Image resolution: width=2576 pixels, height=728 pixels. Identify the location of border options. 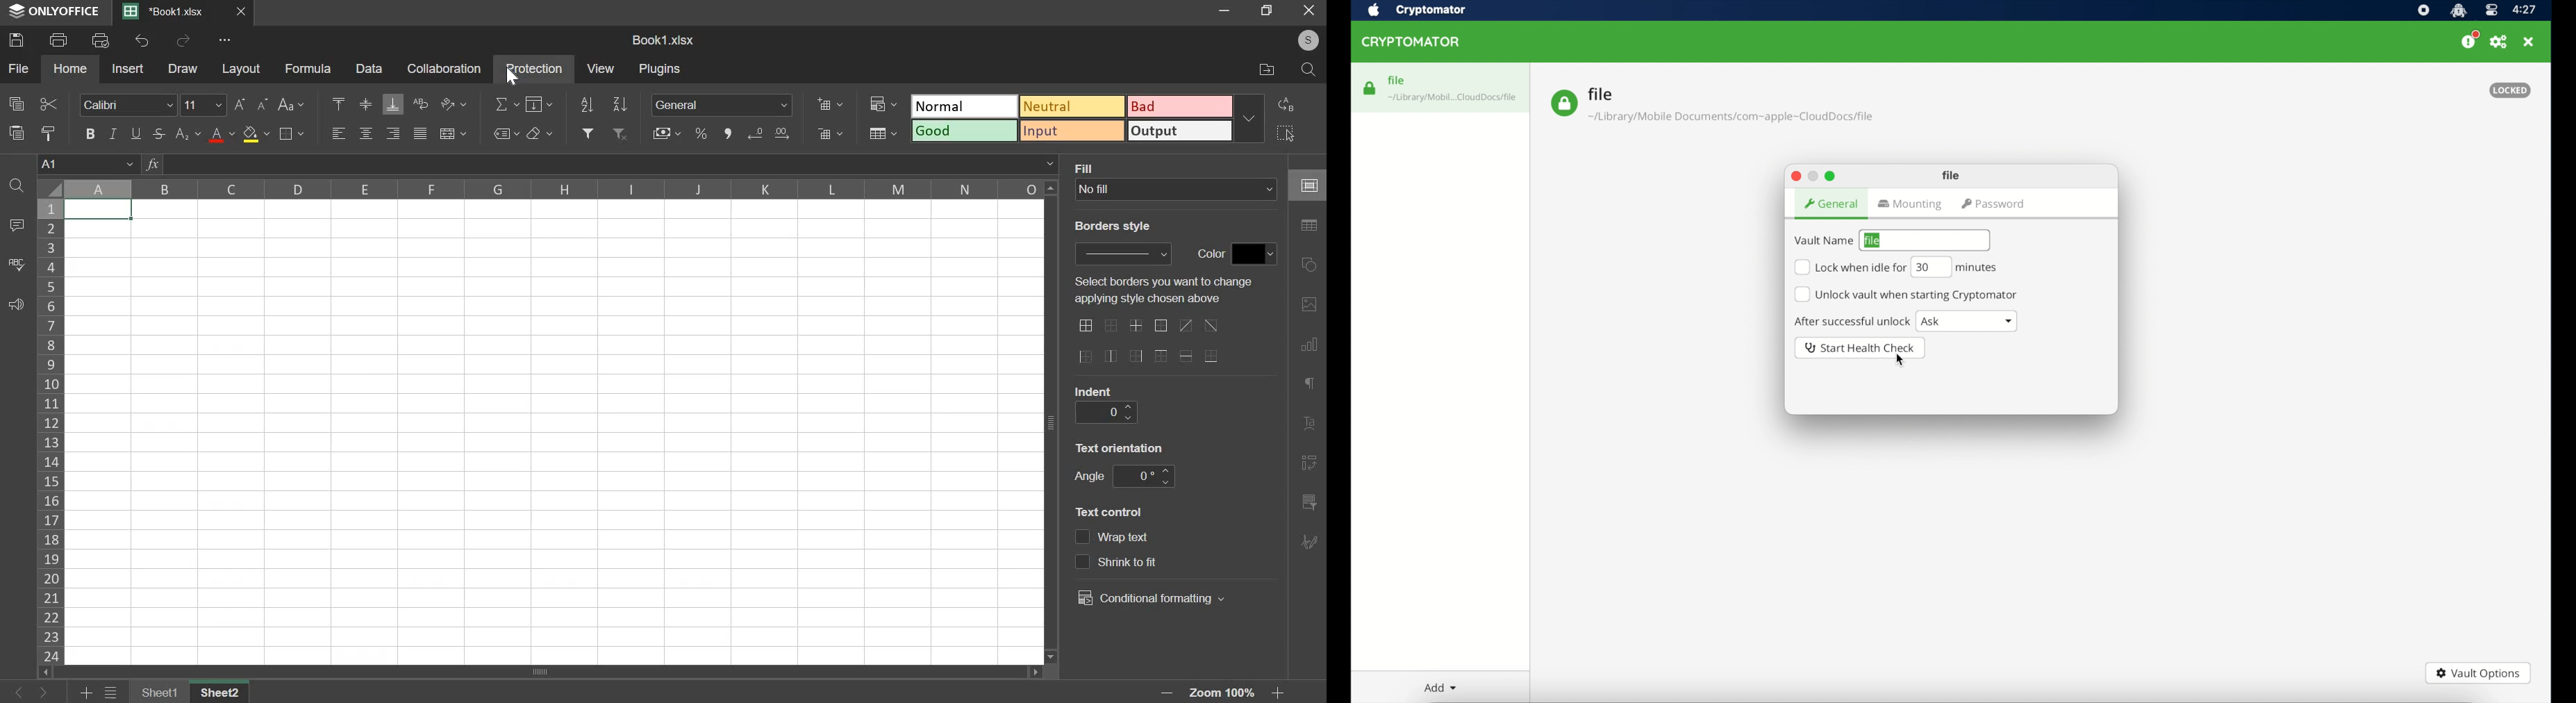
(1160, 326).